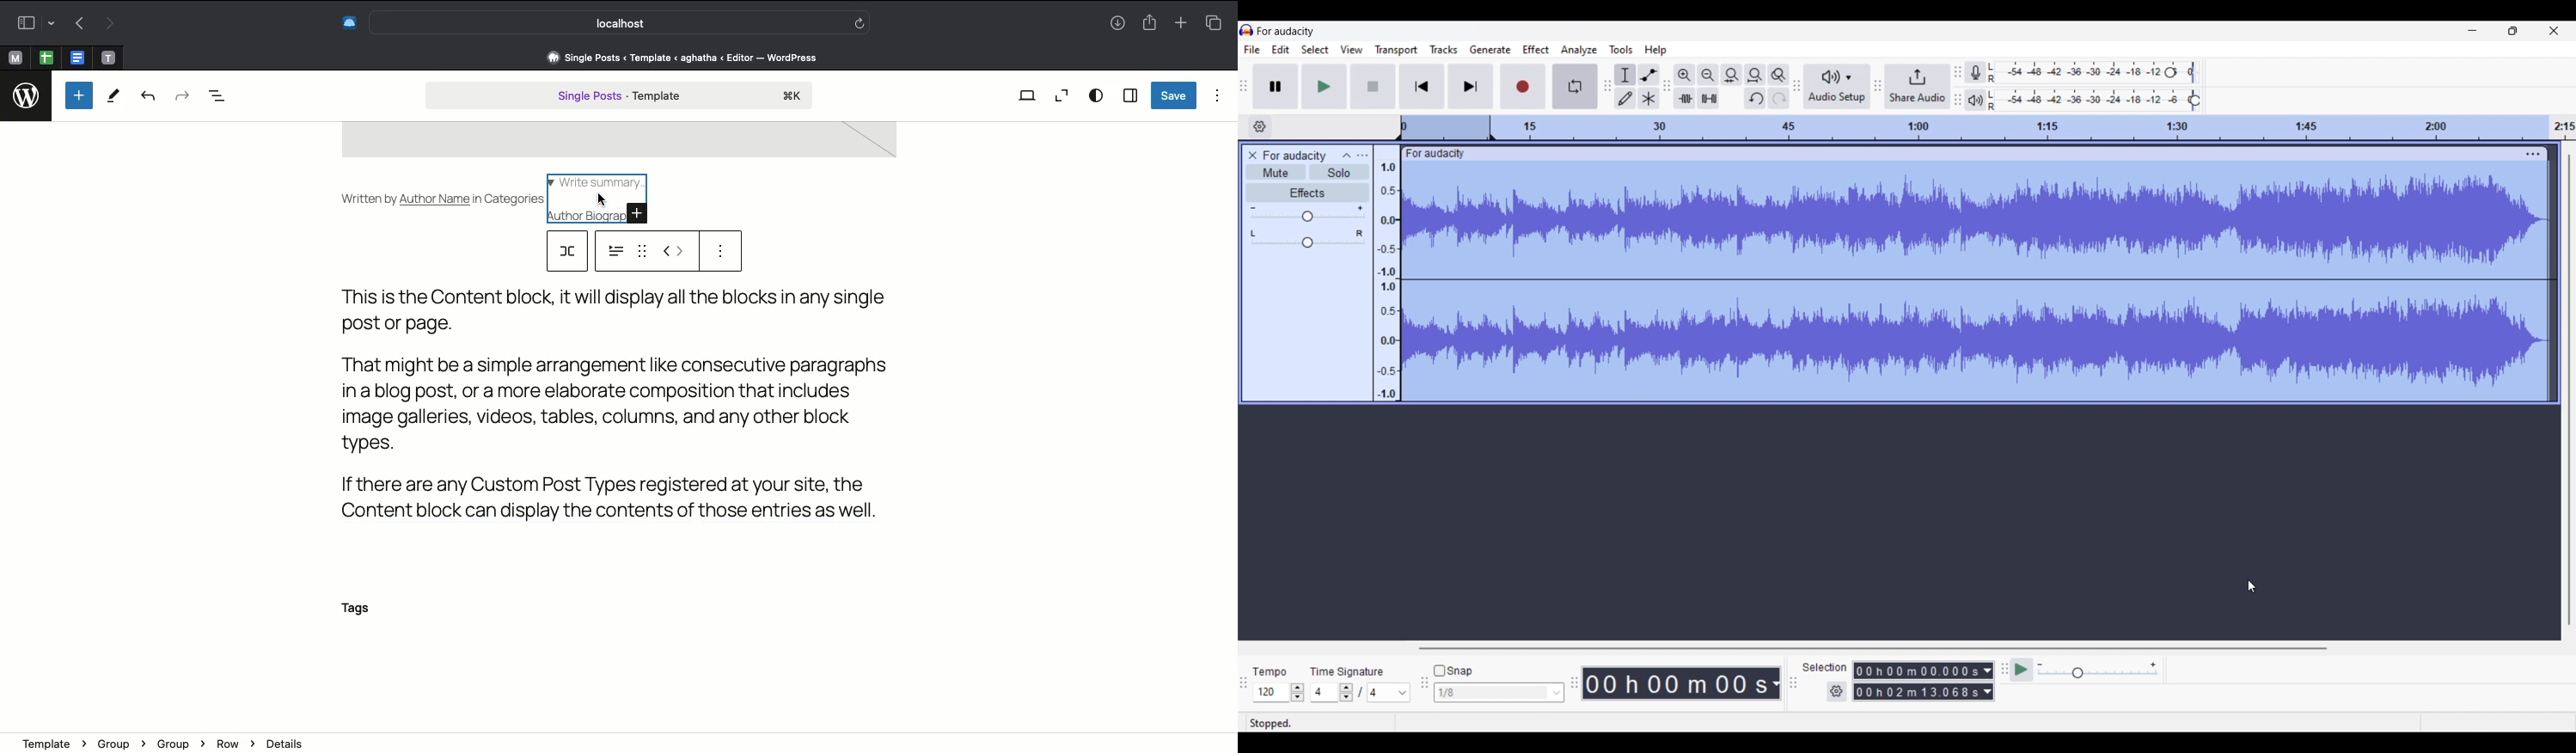  Describe the element at coordinates (79, 95) in the screenshot. I see `Add new block` at that location.